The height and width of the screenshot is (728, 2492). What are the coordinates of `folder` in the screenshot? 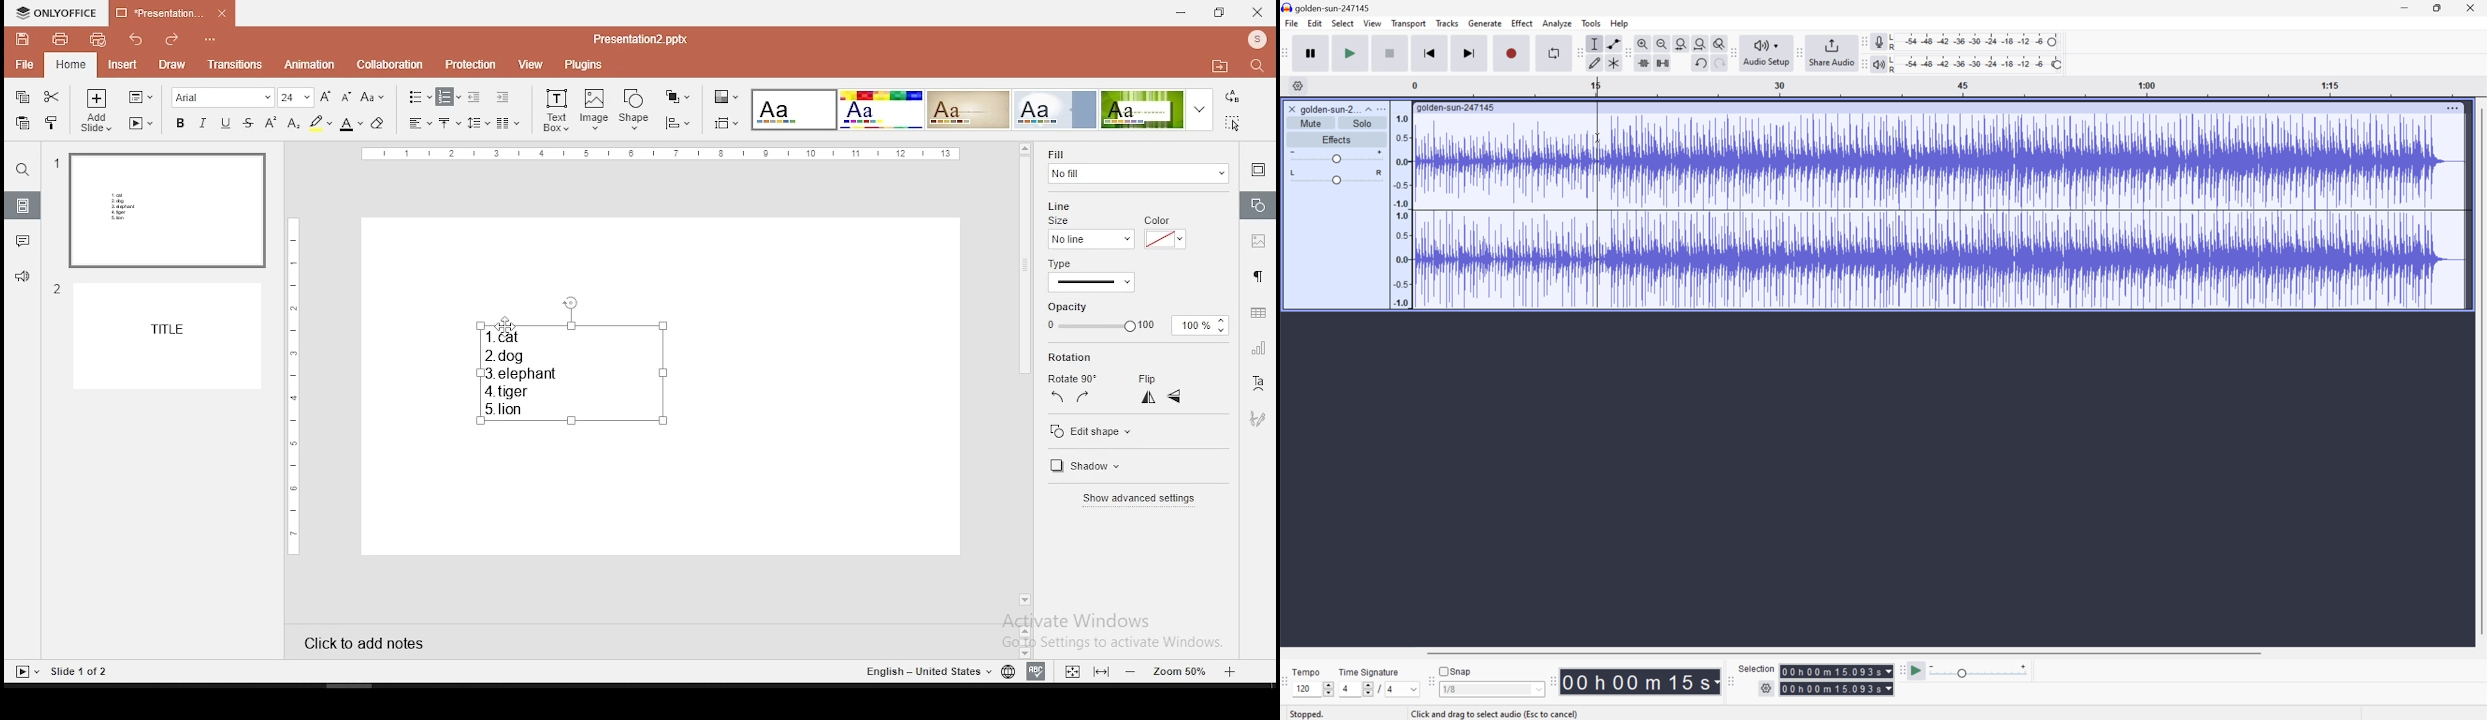 It's located at (1220, 65).